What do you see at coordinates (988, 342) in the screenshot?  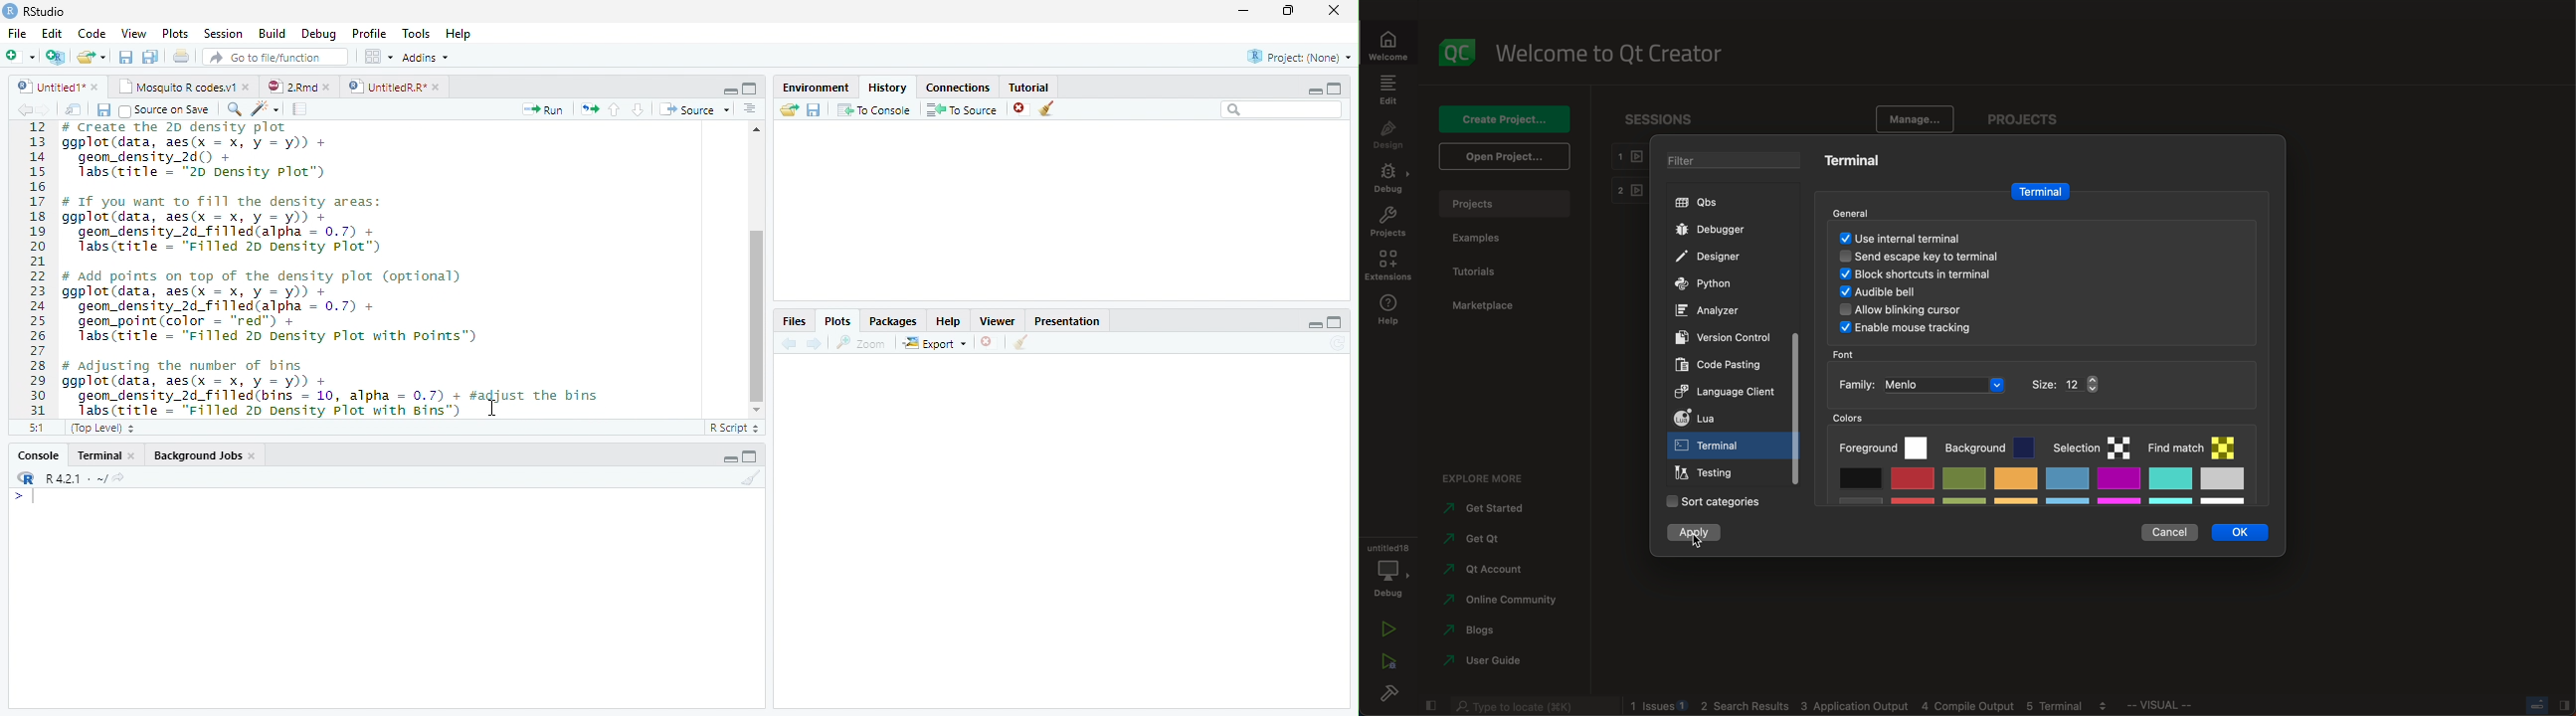 I see `close` at bounding box center [988, 342].